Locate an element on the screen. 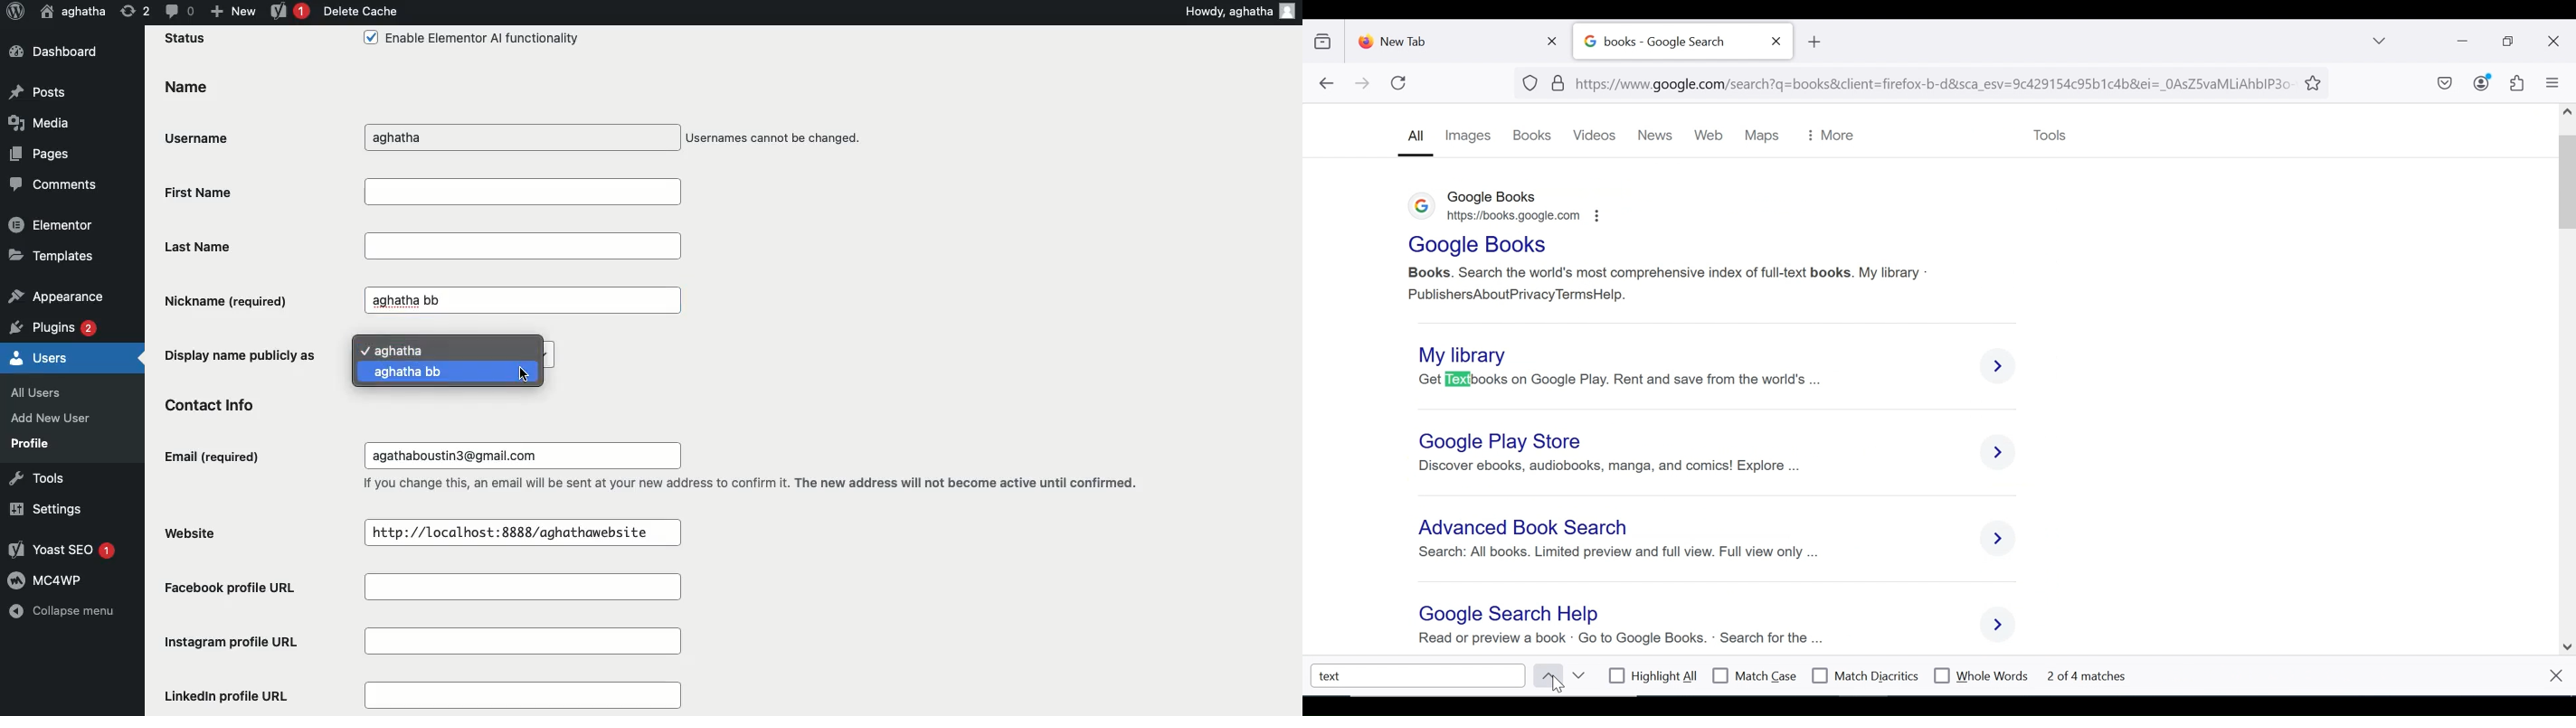 The height and width of the screenshot is (728, 2576). Books. Search the world's most comprehensive index of full-text books. My library -
PublishersAboutPrivacy TermsHelp. is located at coordinates (1669, 281).